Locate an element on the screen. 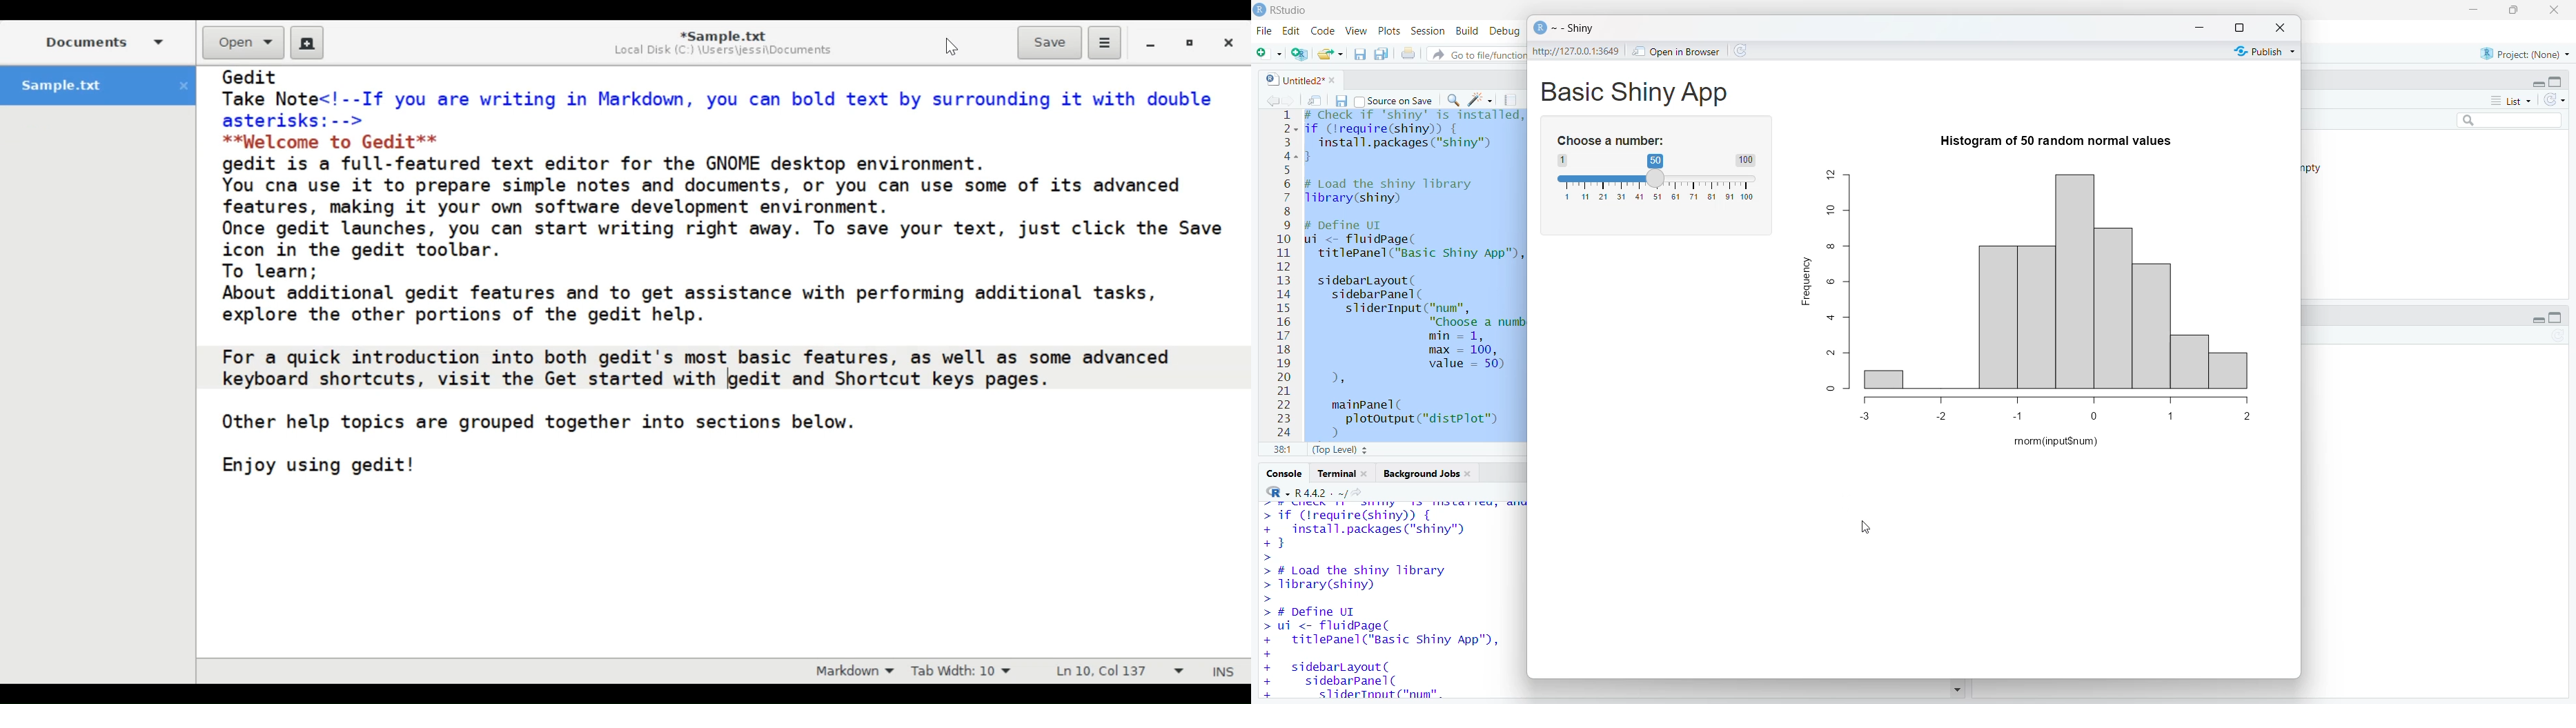 The width and height of the screenshot is (2576, 728). resize is located at coordinates (2239, 27).